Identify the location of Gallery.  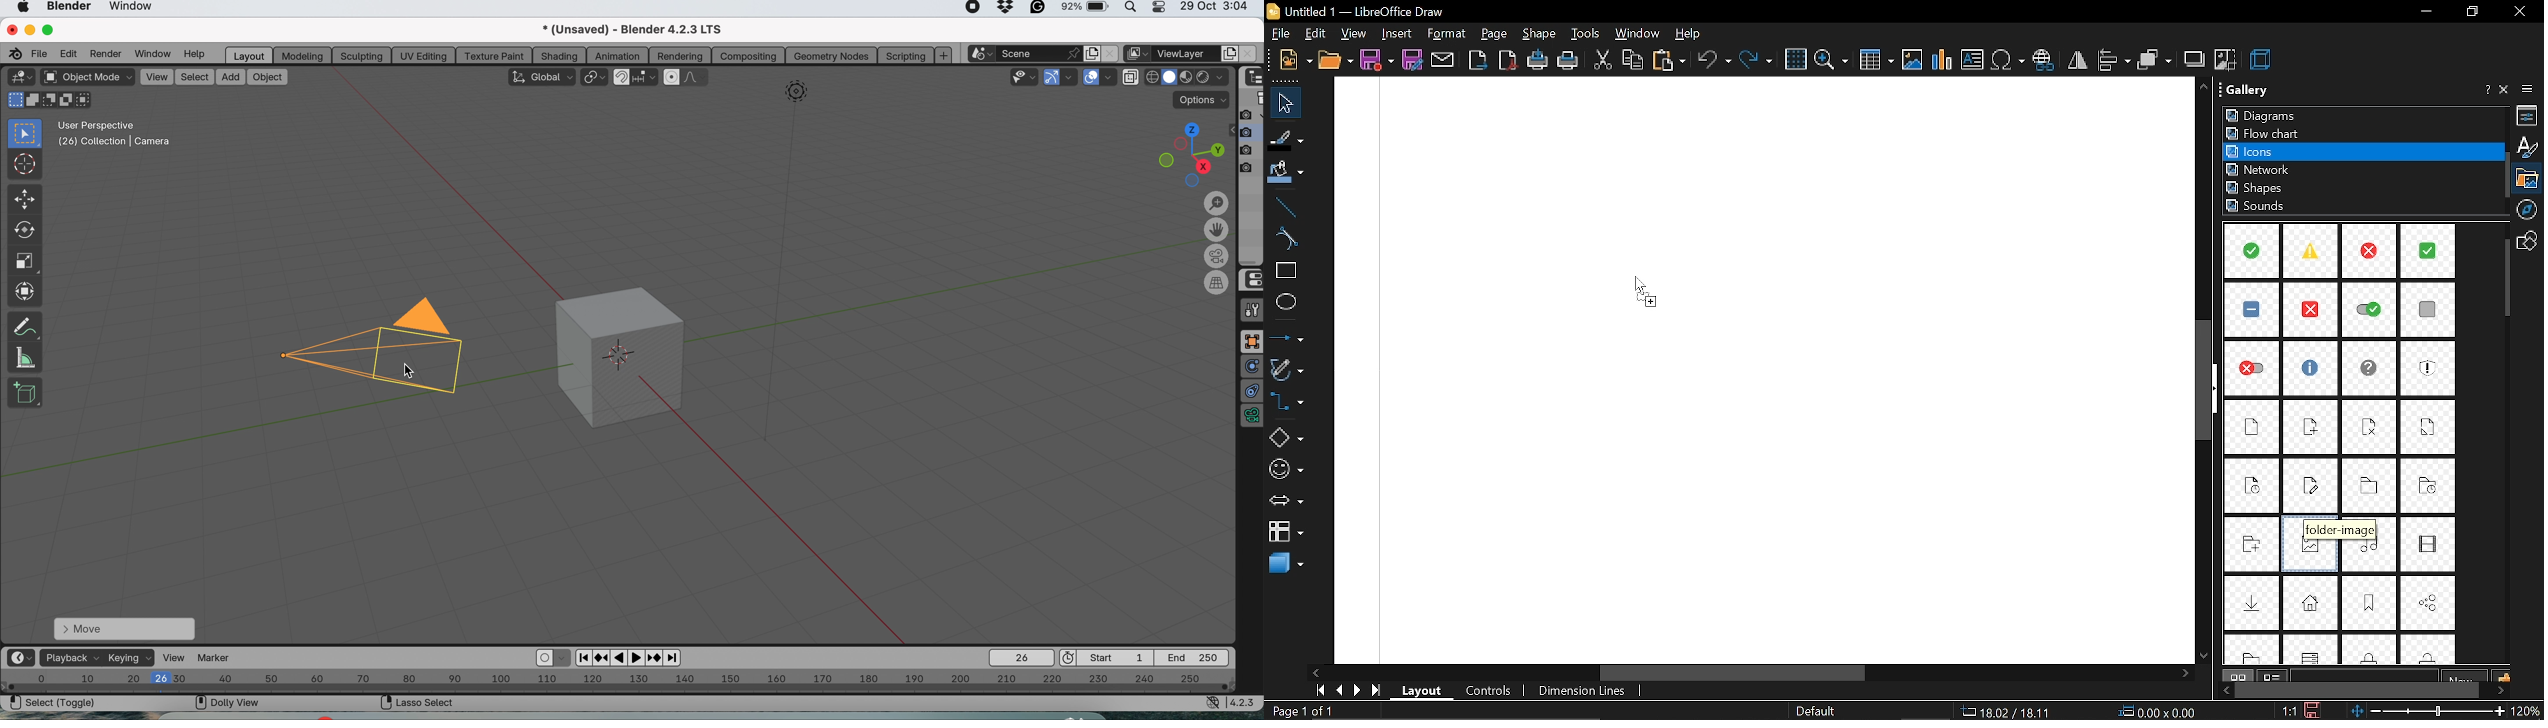
(2260, 88).